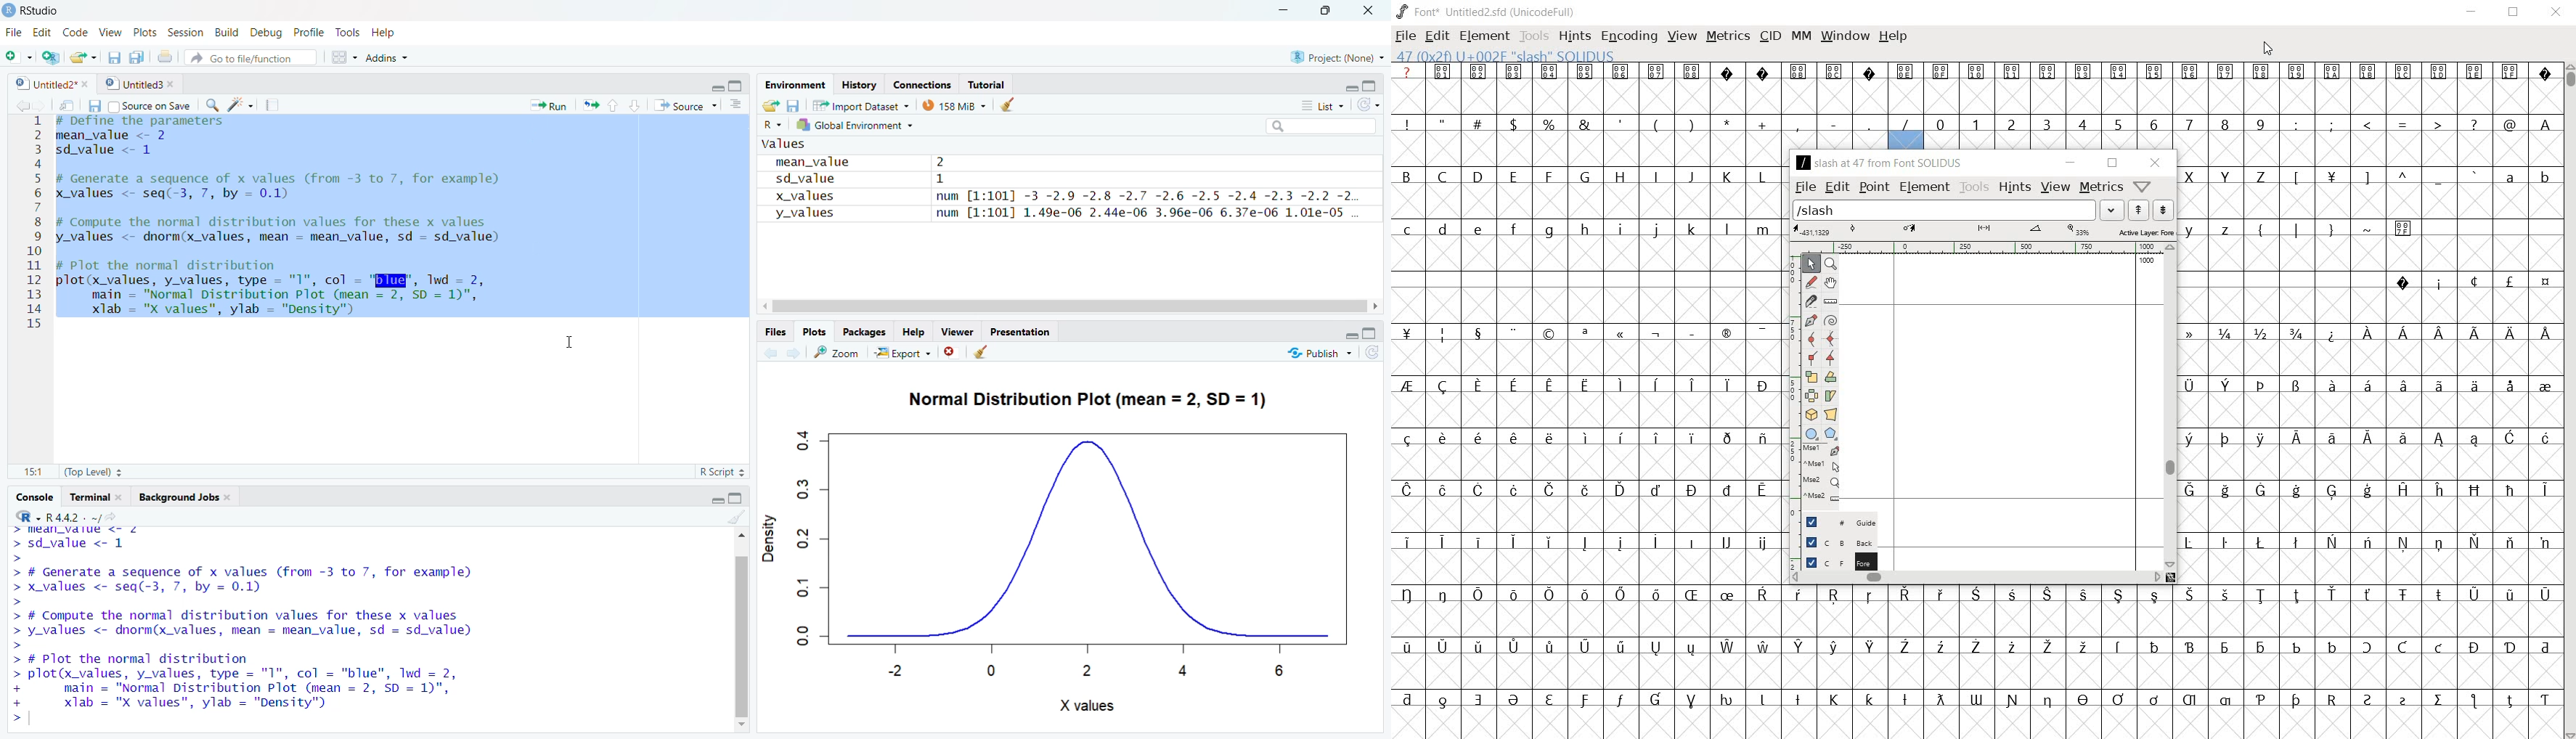 The width and height of the screenshot is (2576, 756). What do you see at coordinates (1328, 11) in the screenshot?
I see `maximize` at bounding box center [1328, 11].